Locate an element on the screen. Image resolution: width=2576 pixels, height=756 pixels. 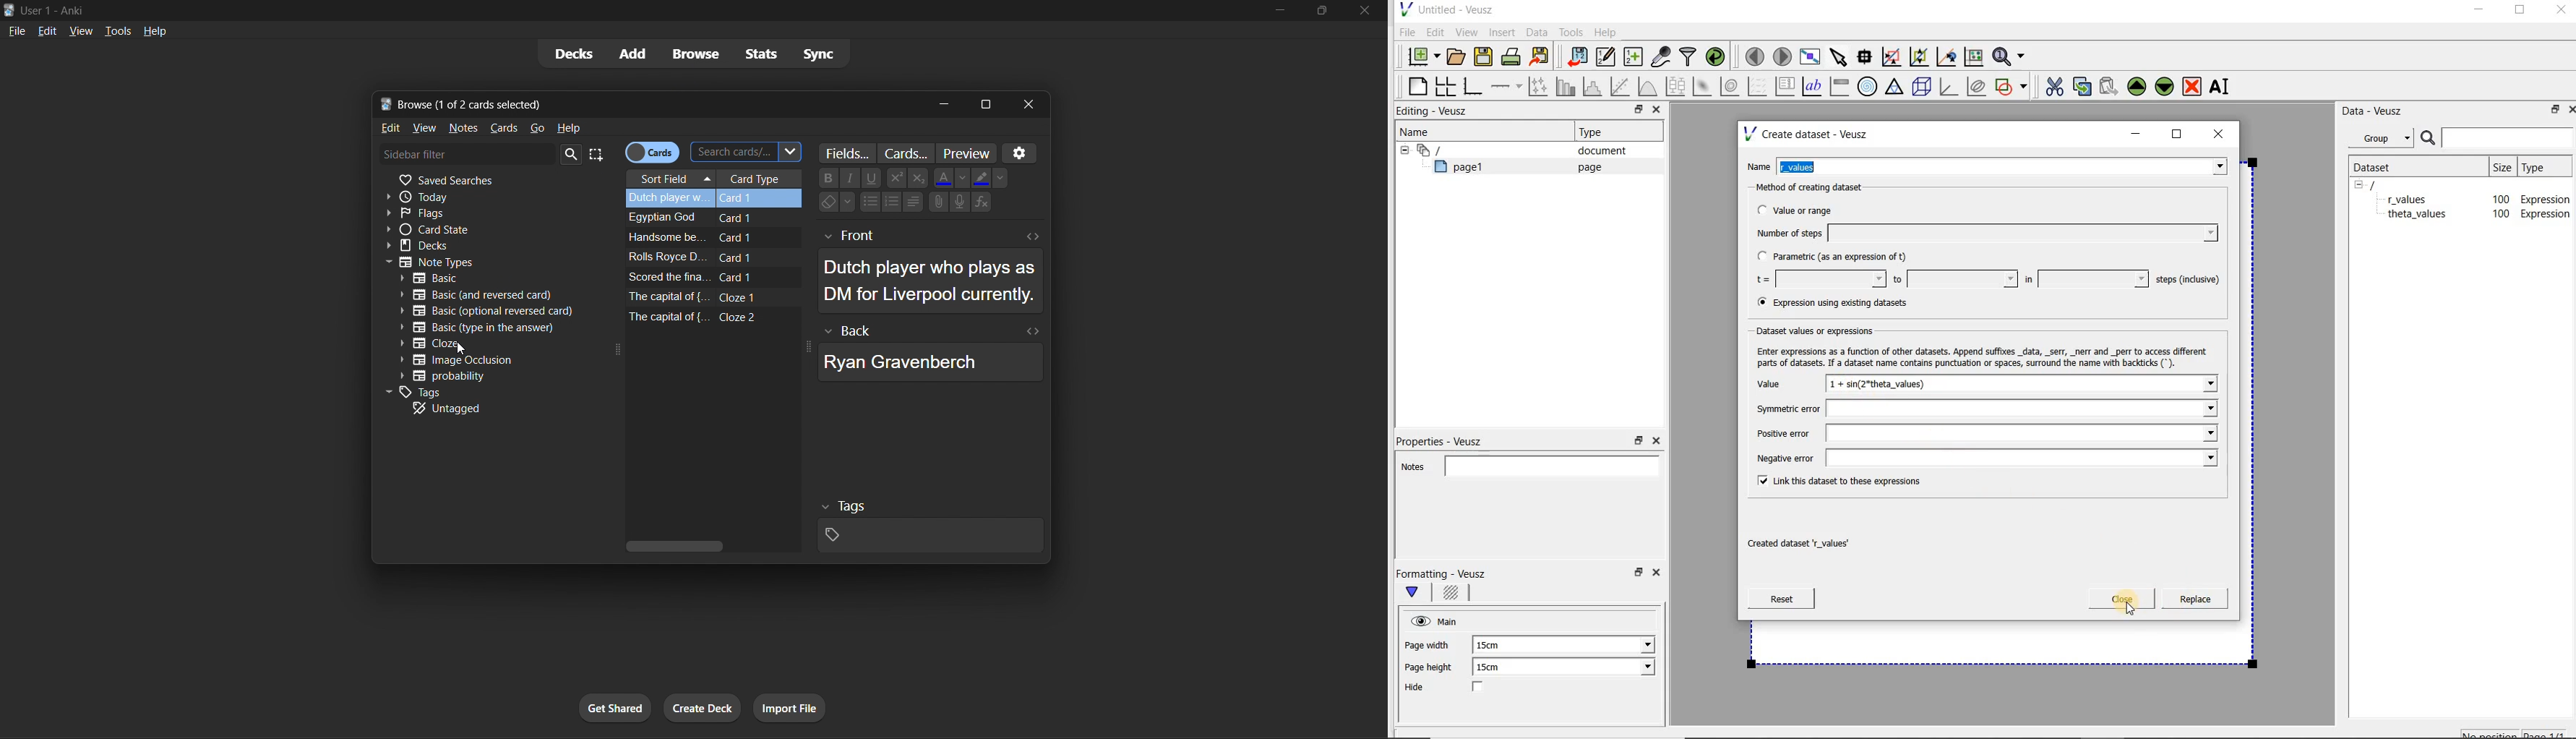
click to zoom out of graph axes is located at coordinates (1920, 57).